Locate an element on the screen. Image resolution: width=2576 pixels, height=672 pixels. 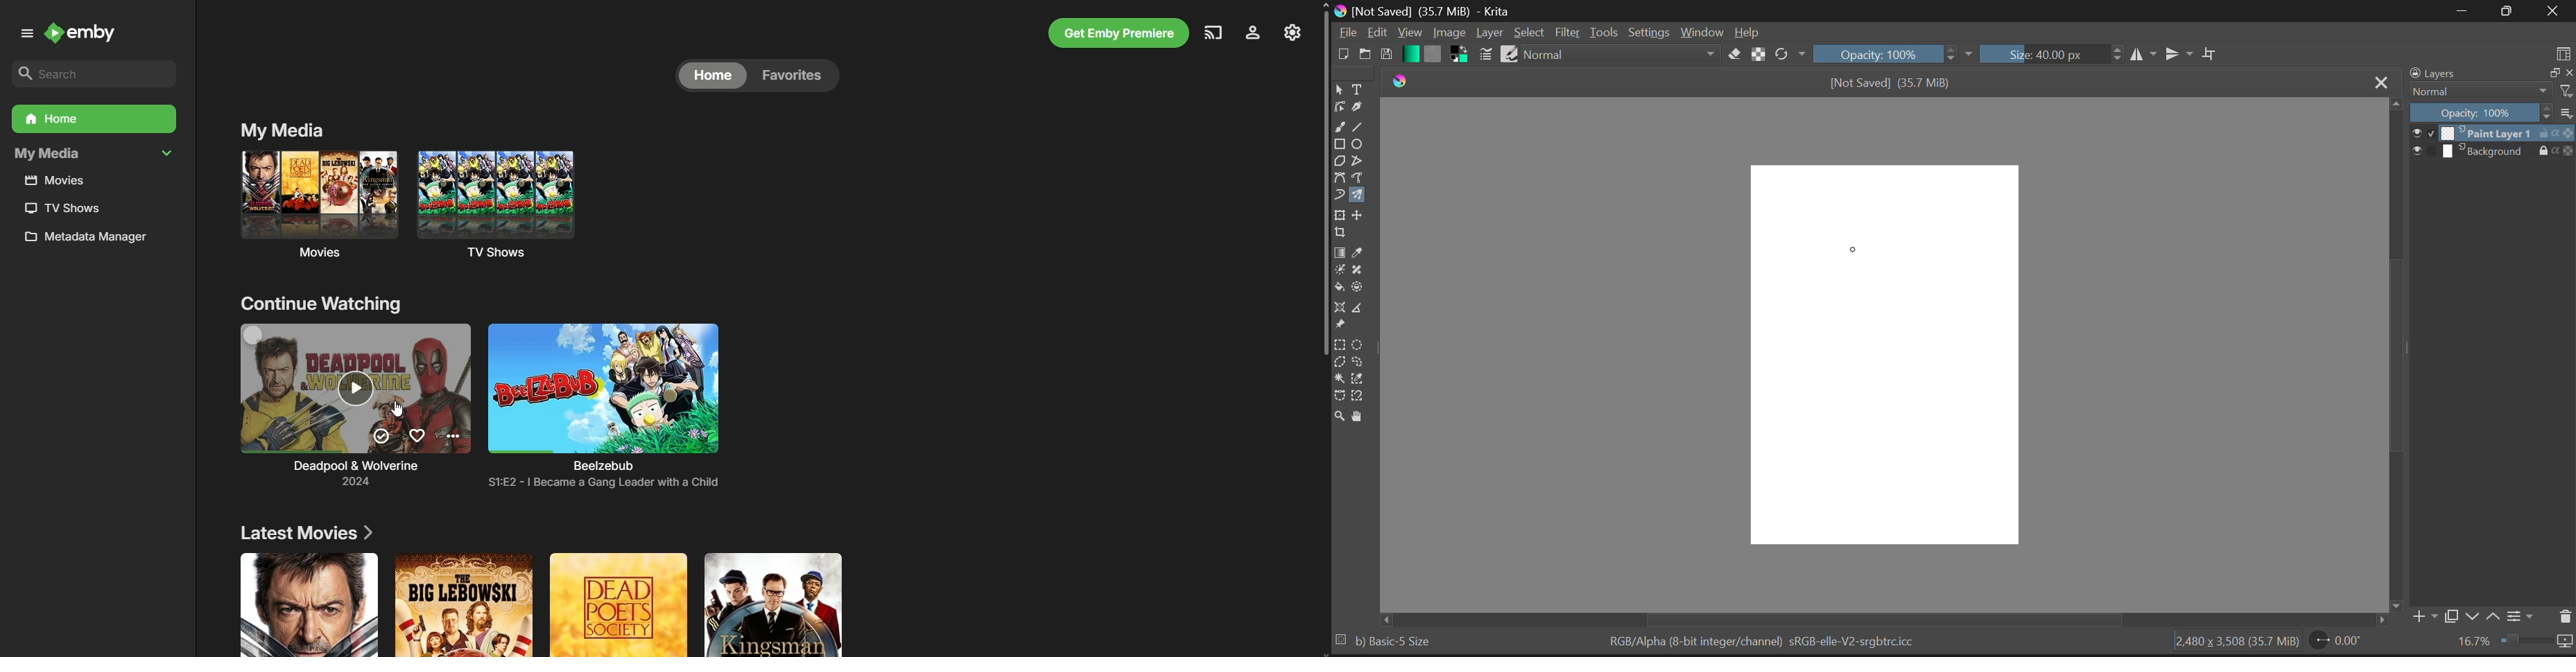
Pan is located at coordinates (1360, 417).